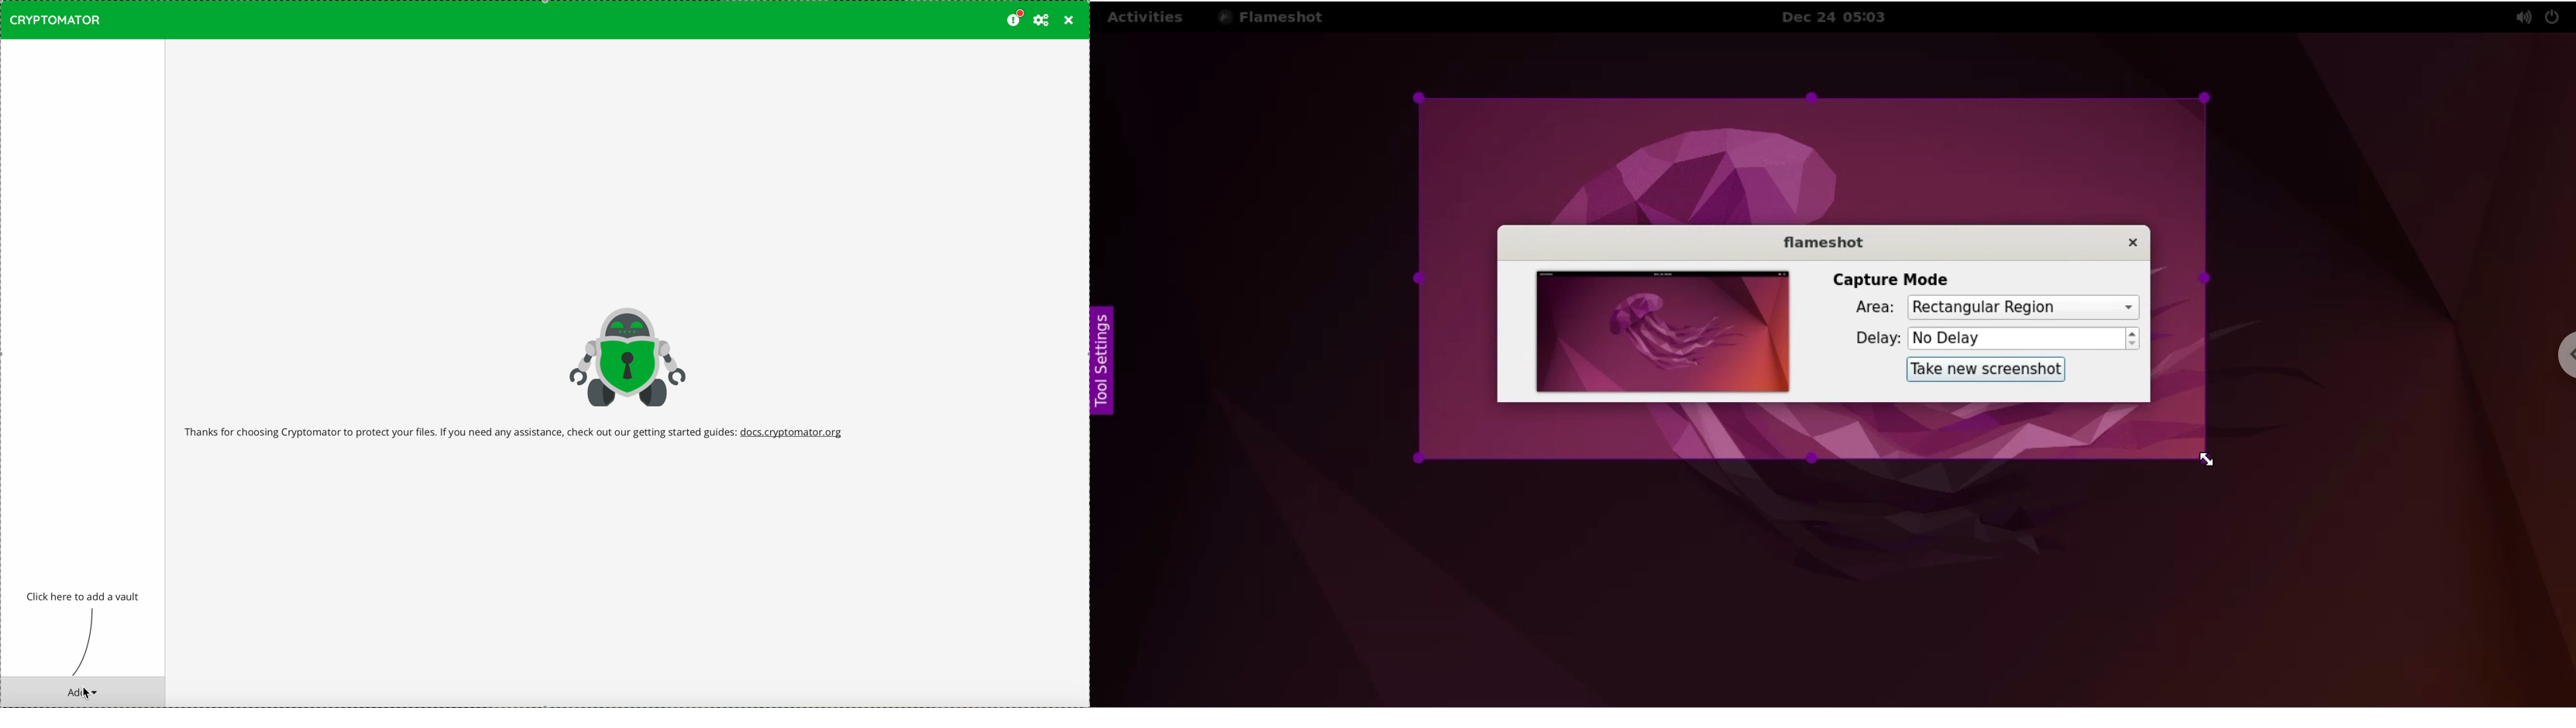 This screenshot has width=2576, height=728. Describe the element at coordinates (83, 641) in the screenshot. I see `line` at that location.